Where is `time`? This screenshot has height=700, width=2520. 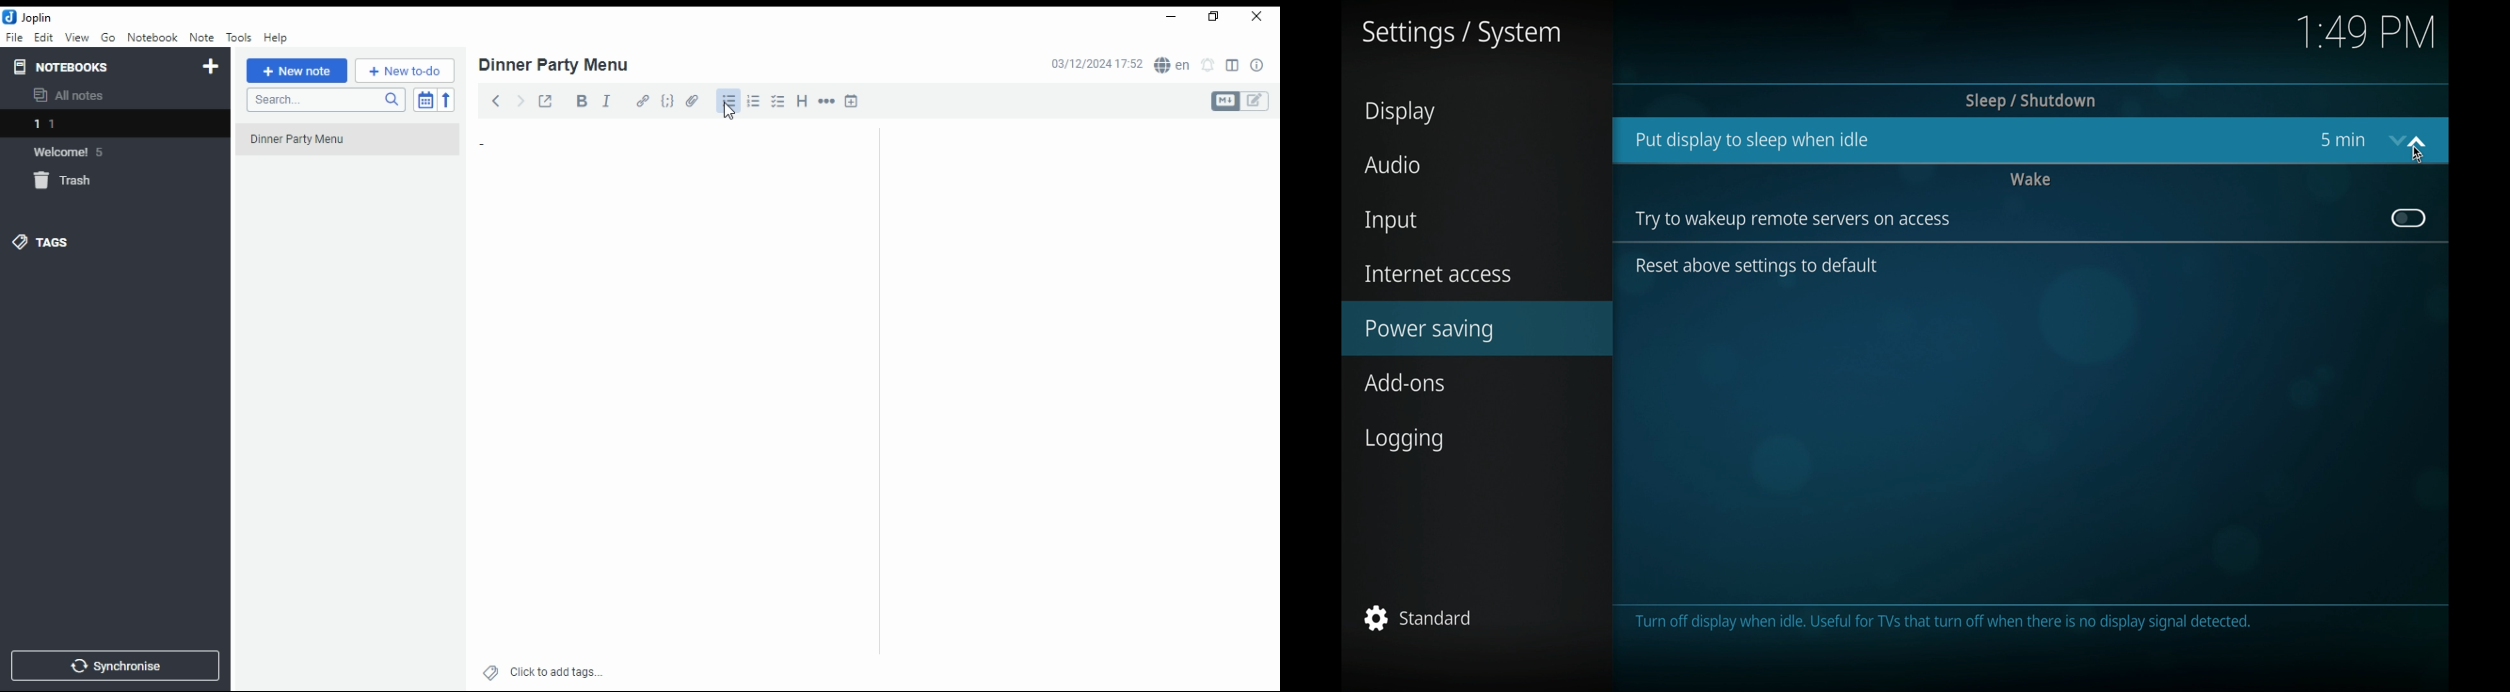 time is located at coordinates (2365, 31).